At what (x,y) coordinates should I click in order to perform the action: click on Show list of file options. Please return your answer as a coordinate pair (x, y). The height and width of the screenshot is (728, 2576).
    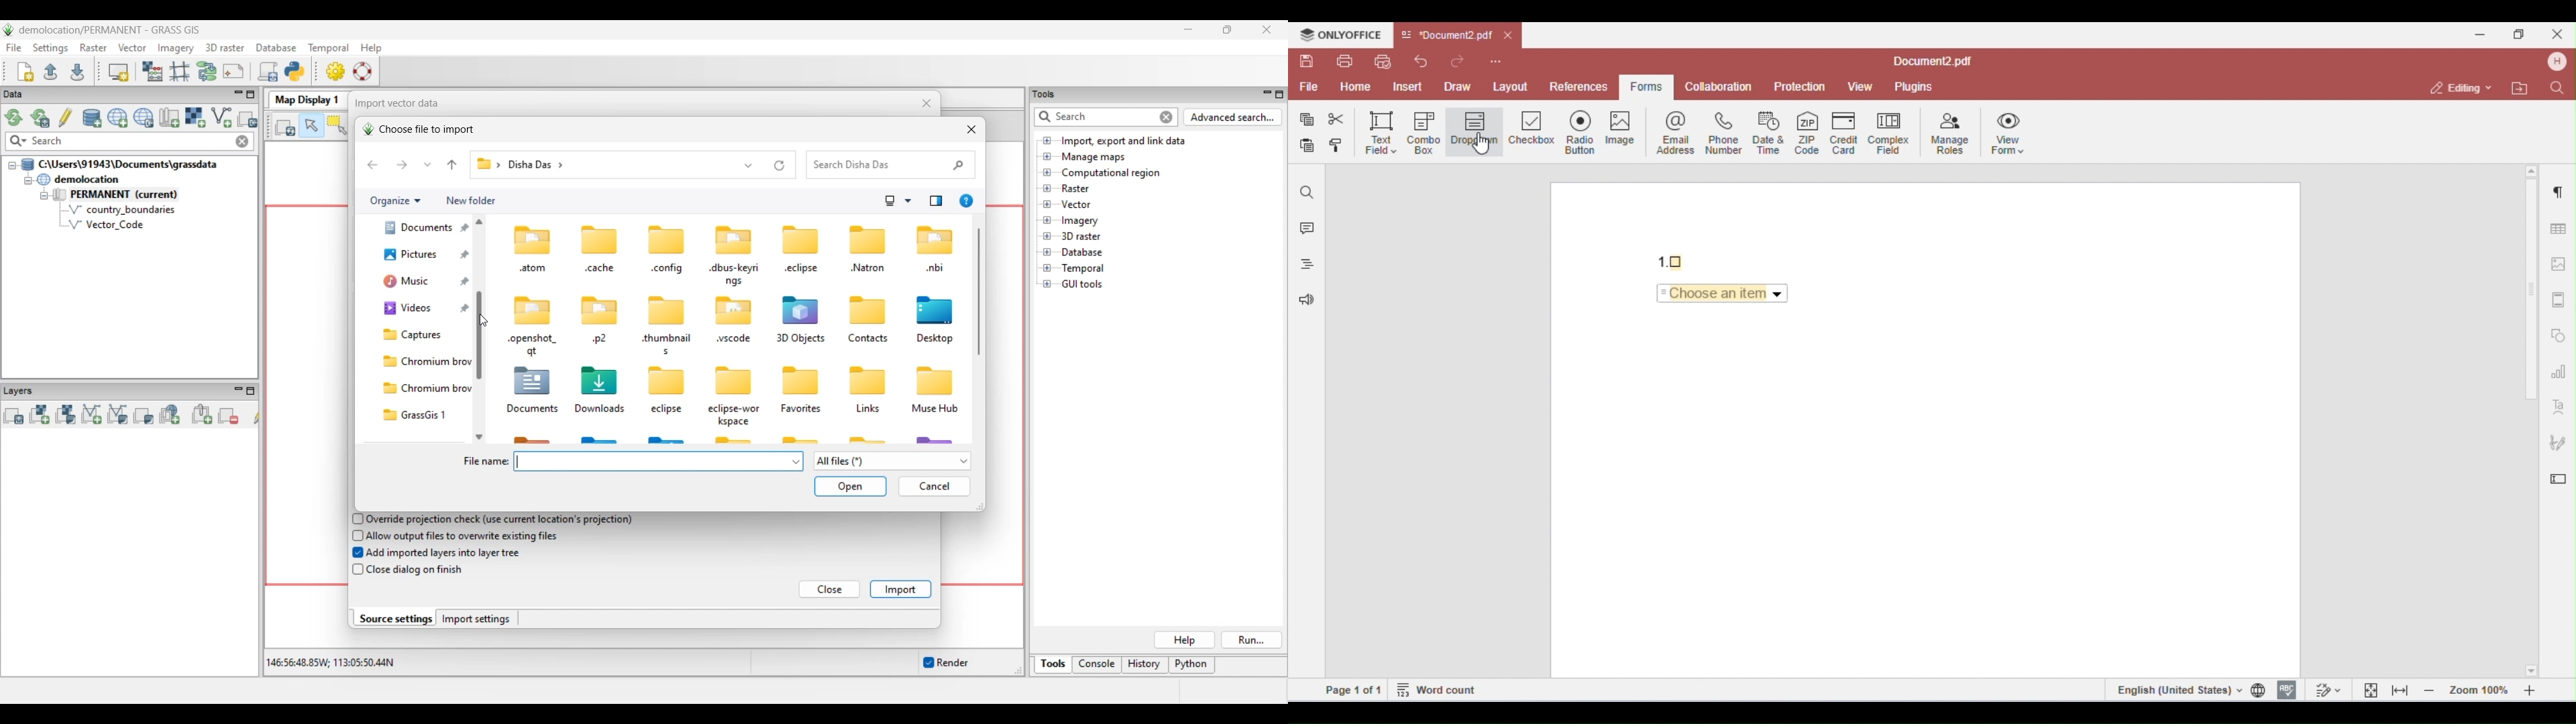
    Looking at the image, I should click on (892, 461).